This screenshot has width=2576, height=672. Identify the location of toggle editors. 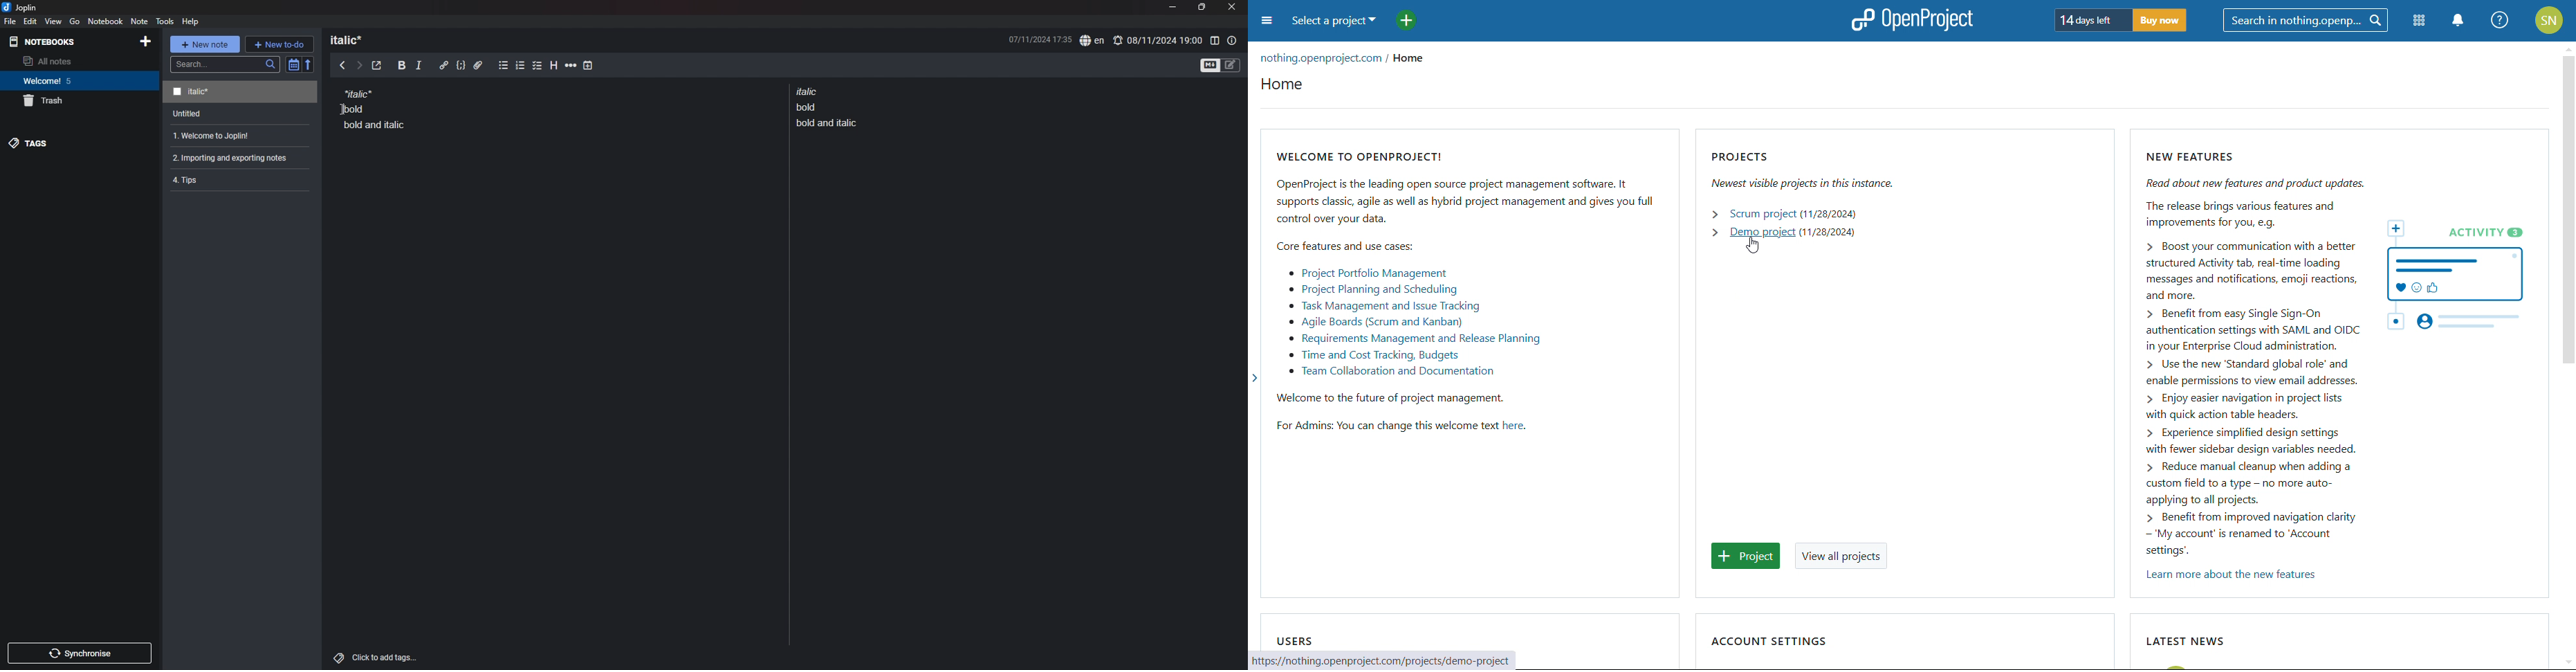
(1221, 64).